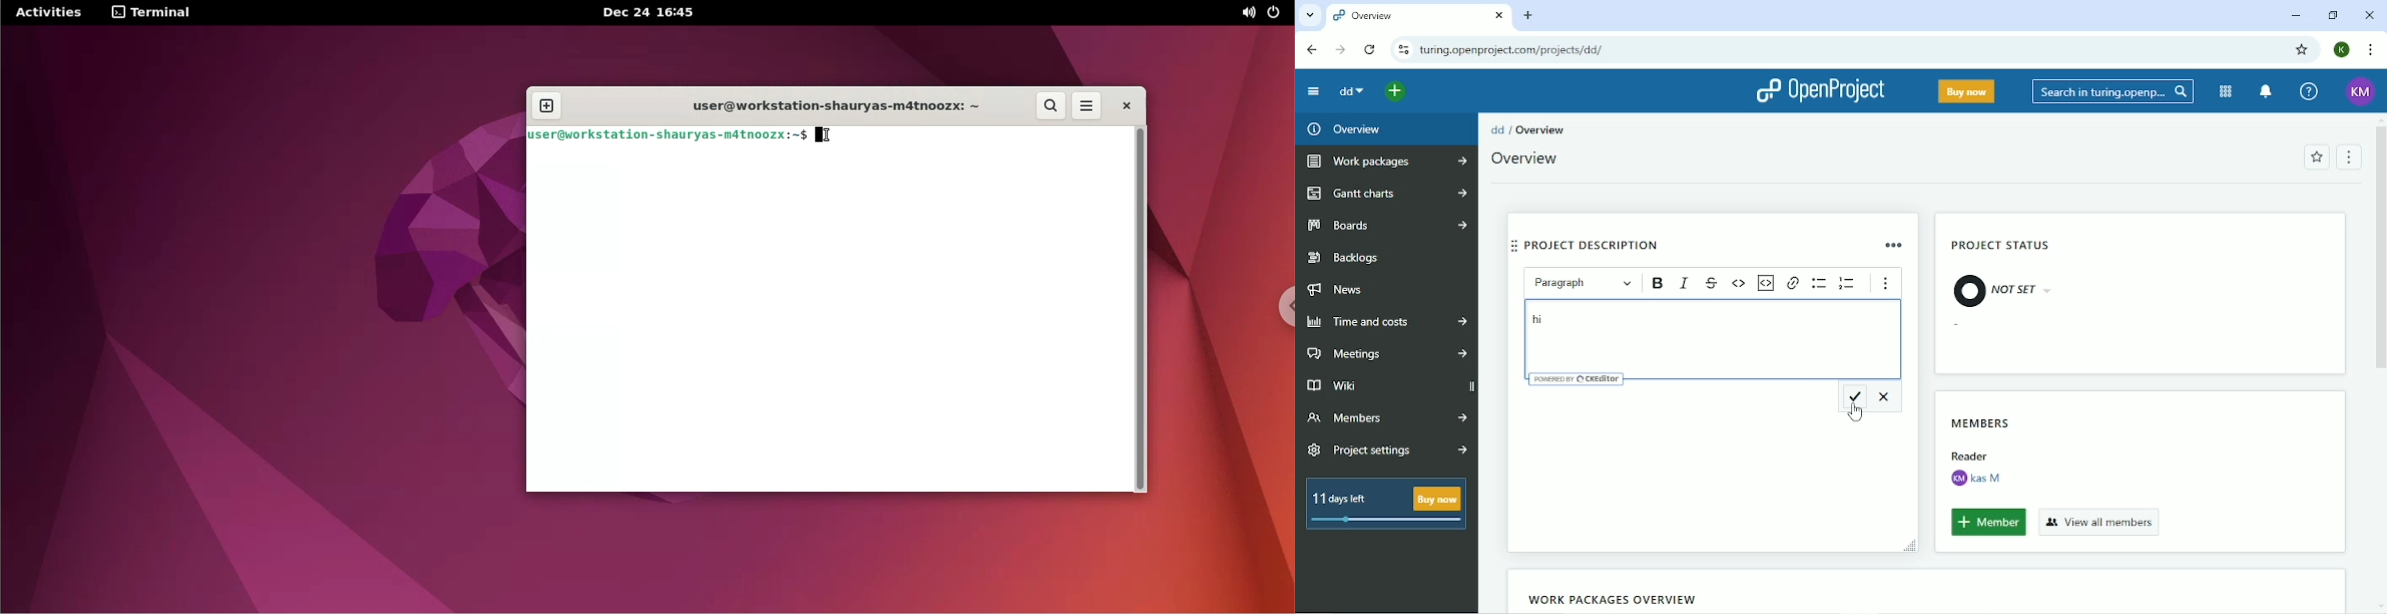 The height and width of the screenshot is (616, 2408). I want to click on Search, so click(2113, 90).